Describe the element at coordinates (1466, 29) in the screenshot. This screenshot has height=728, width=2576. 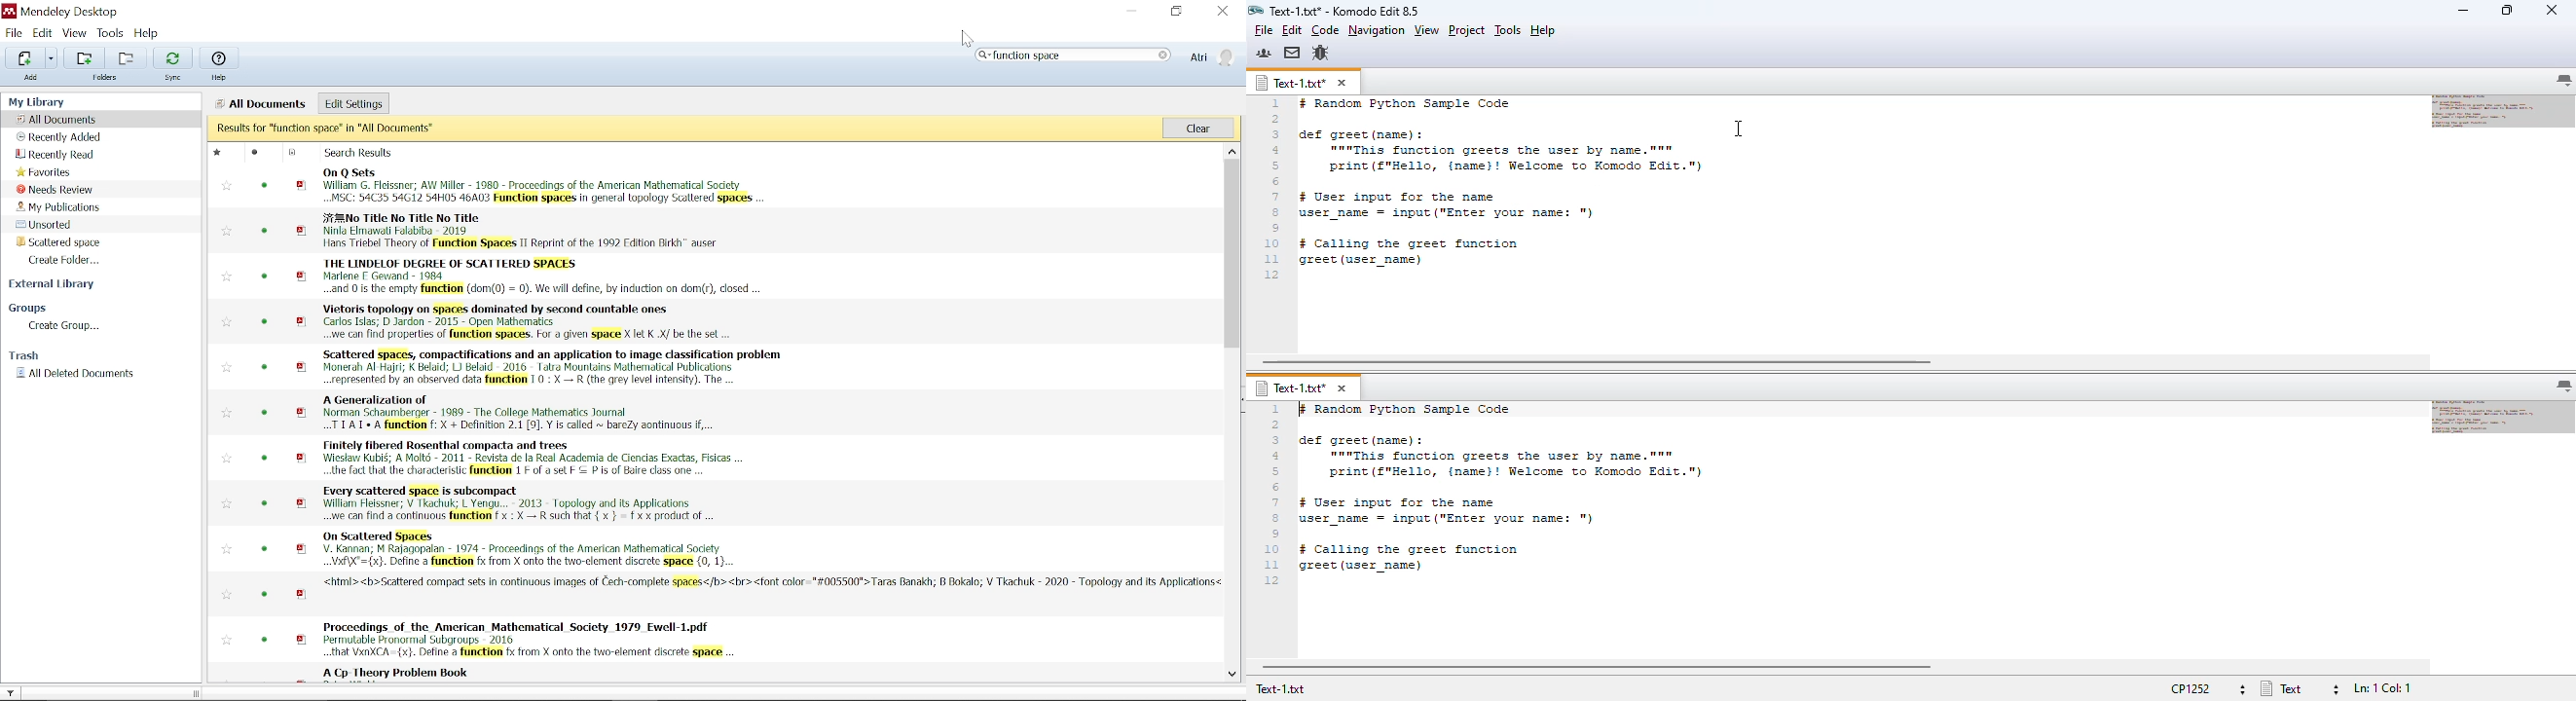
I see `project` at that location.